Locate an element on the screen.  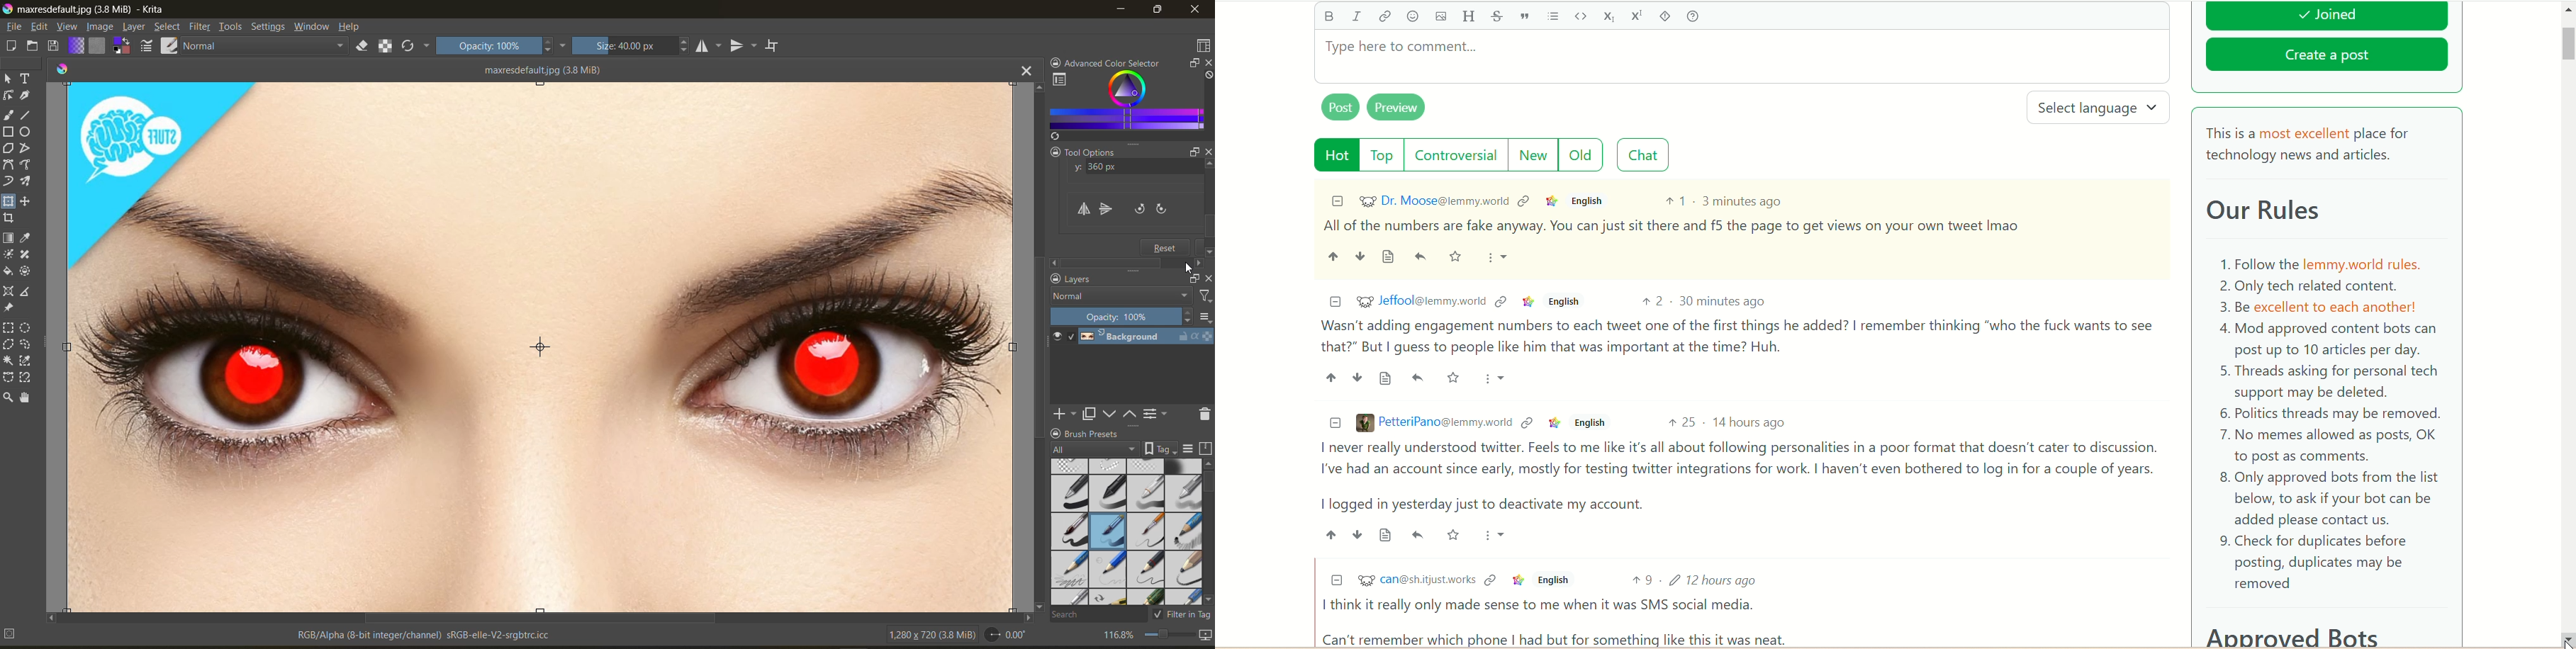
12 hours ago is located at coordinates (1717, 579).